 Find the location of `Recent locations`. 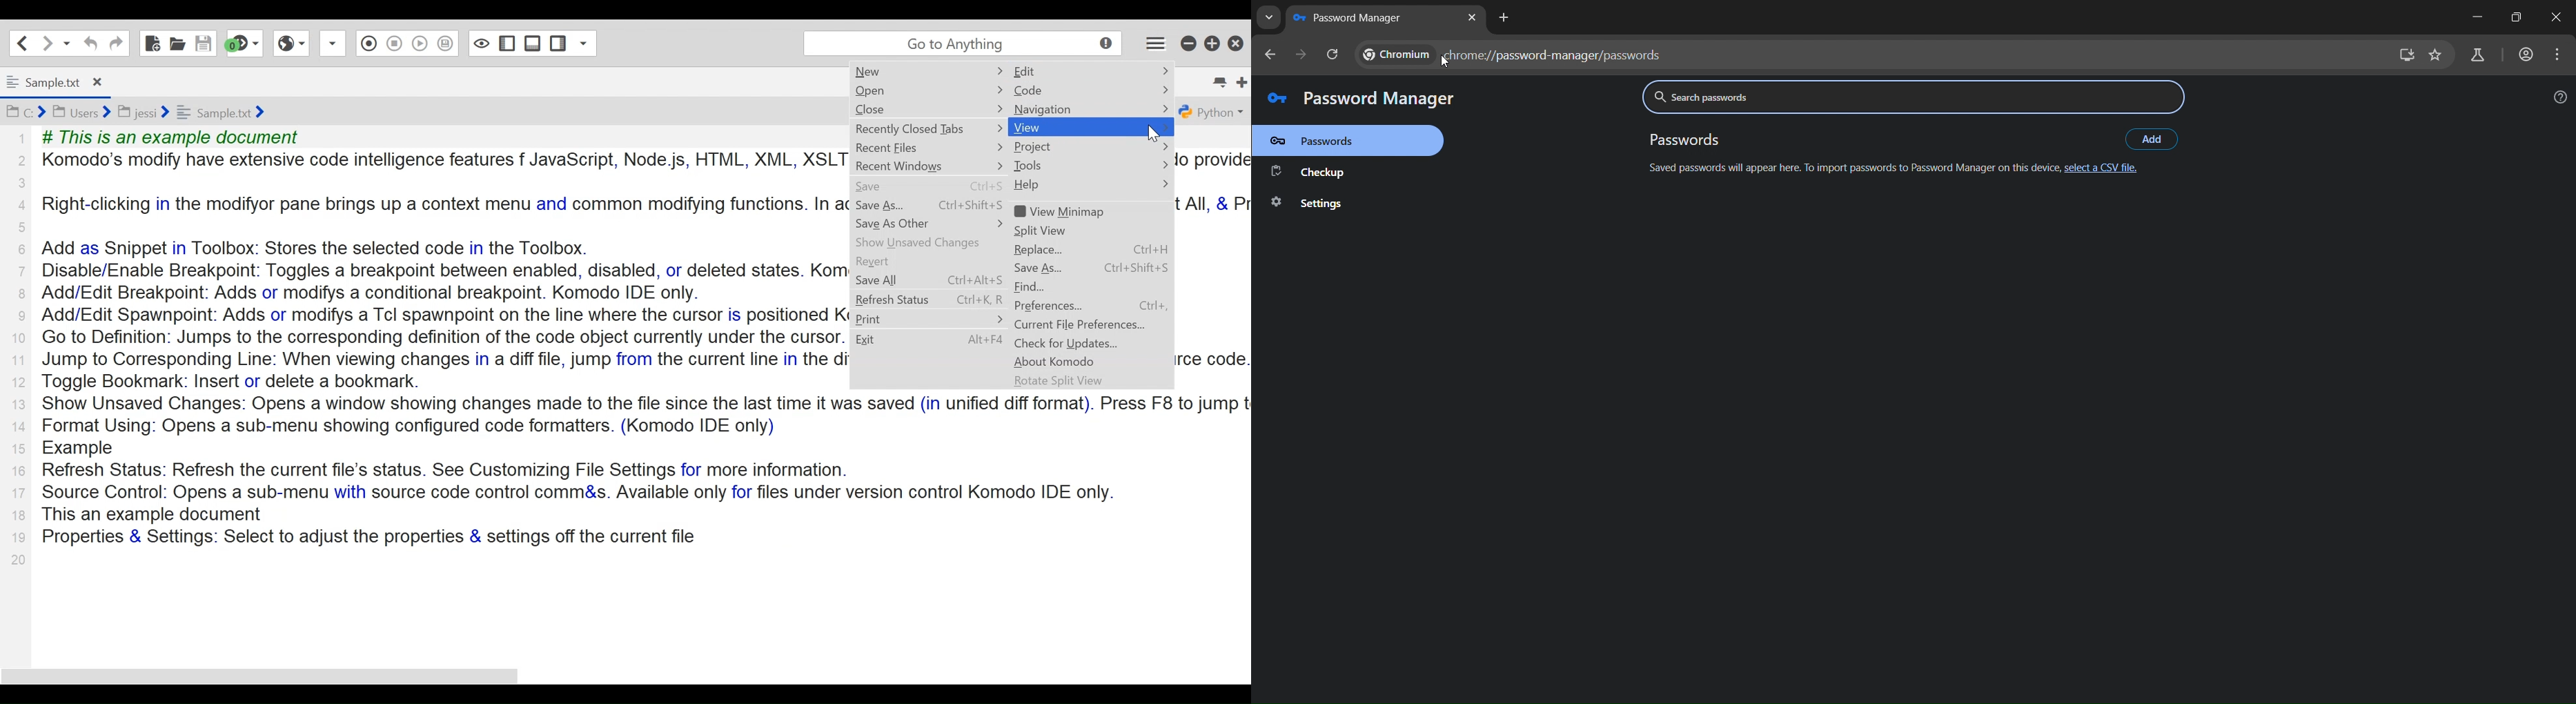

Recent locations is located at coordinates (66, 42).